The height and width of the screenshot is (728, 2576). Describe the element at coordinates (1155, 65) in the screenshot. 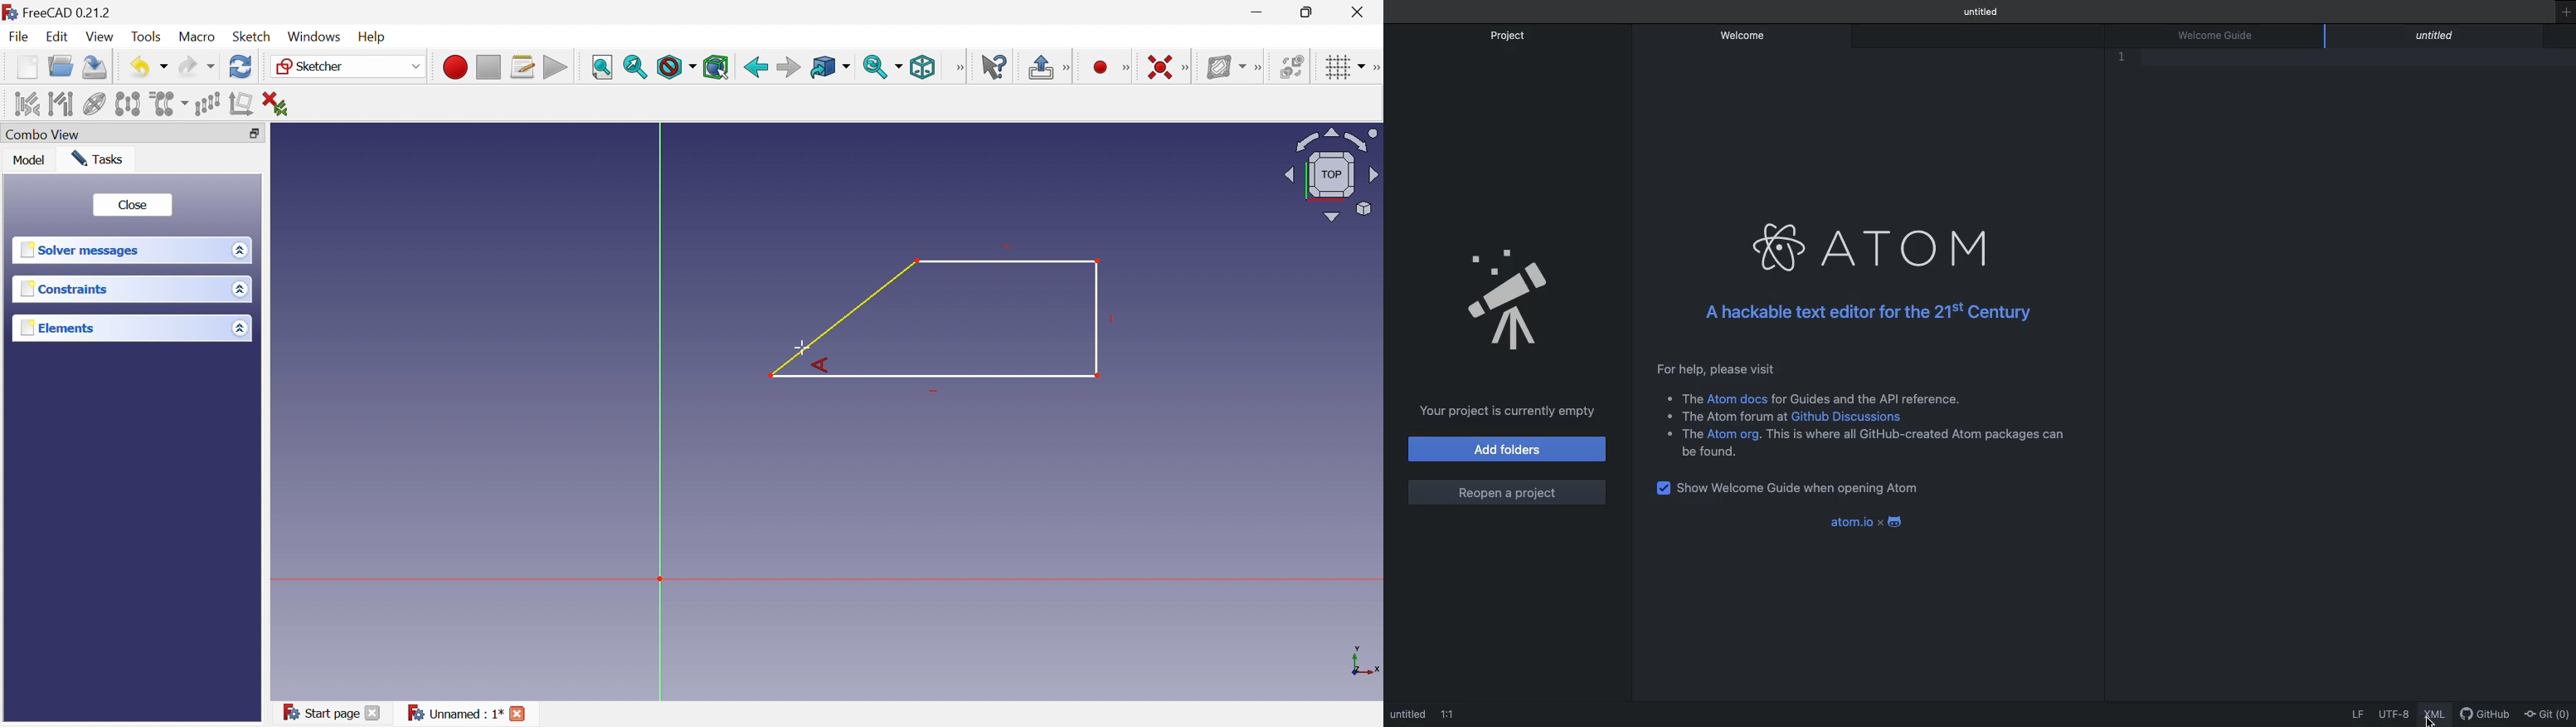

I see `Constraint Horizontally` at that location.